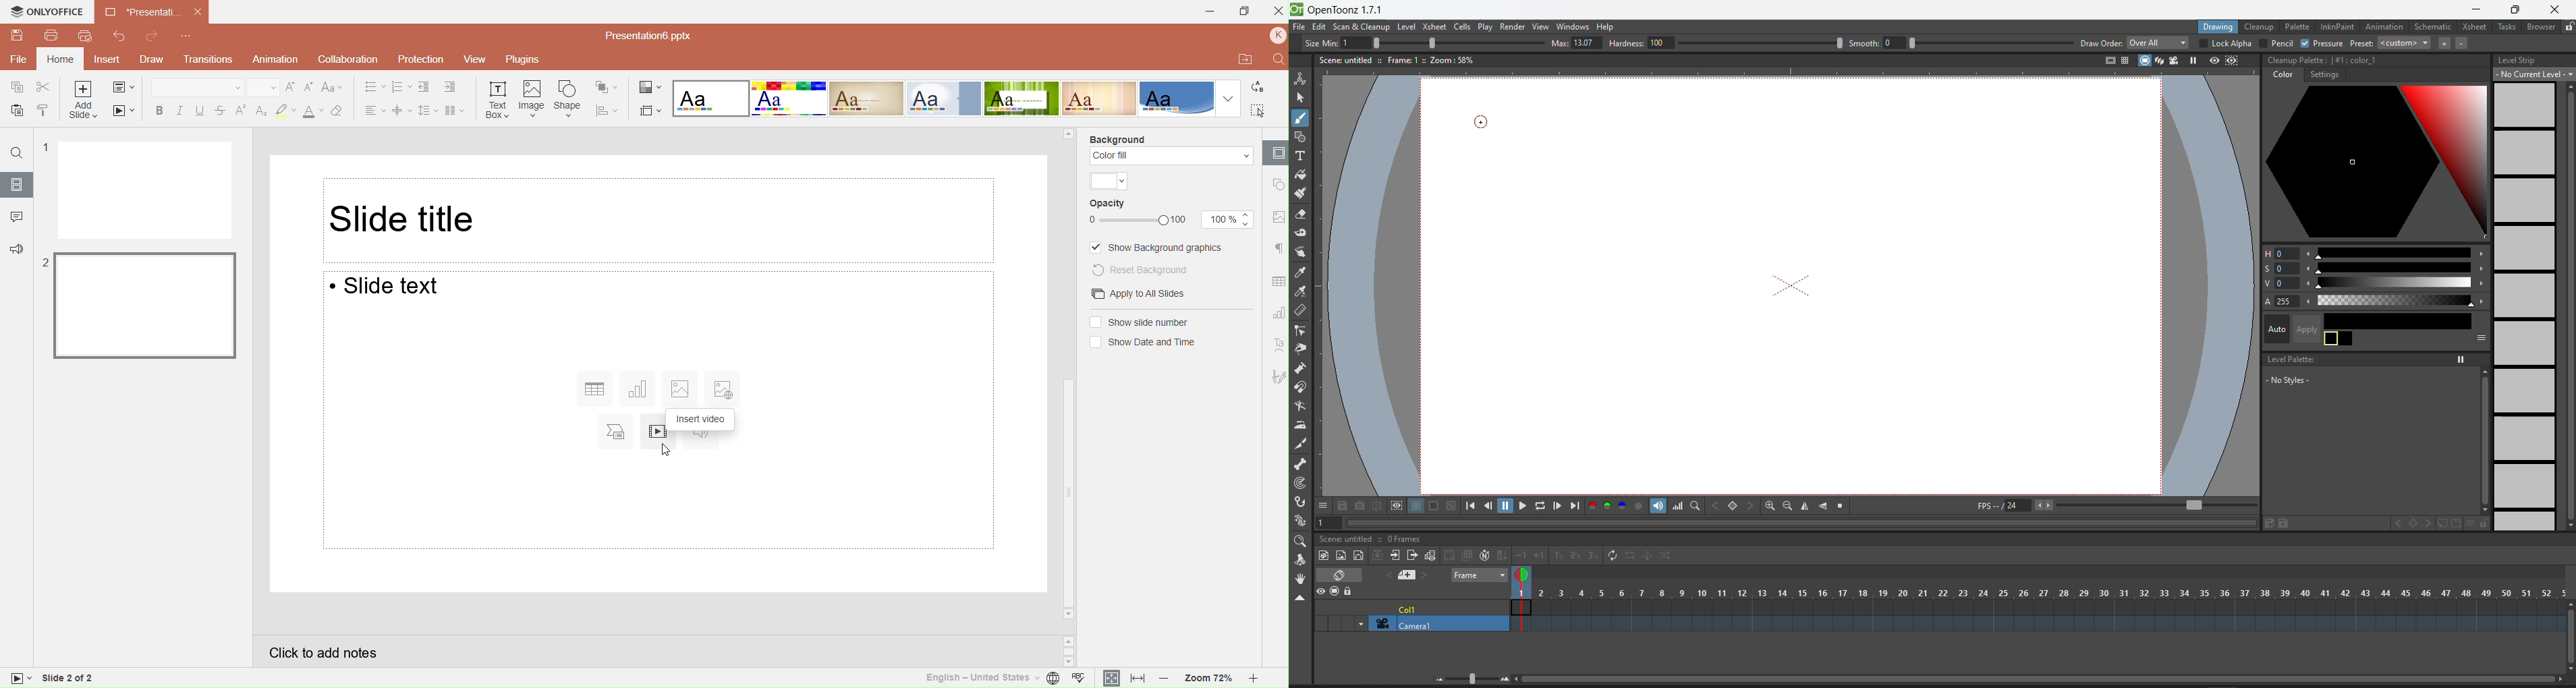 The image size is (2576, 700). What do you see at coordinates (651, 651) in the screenshot?
I see `Click to add notes` at bounding box center [651, 651].